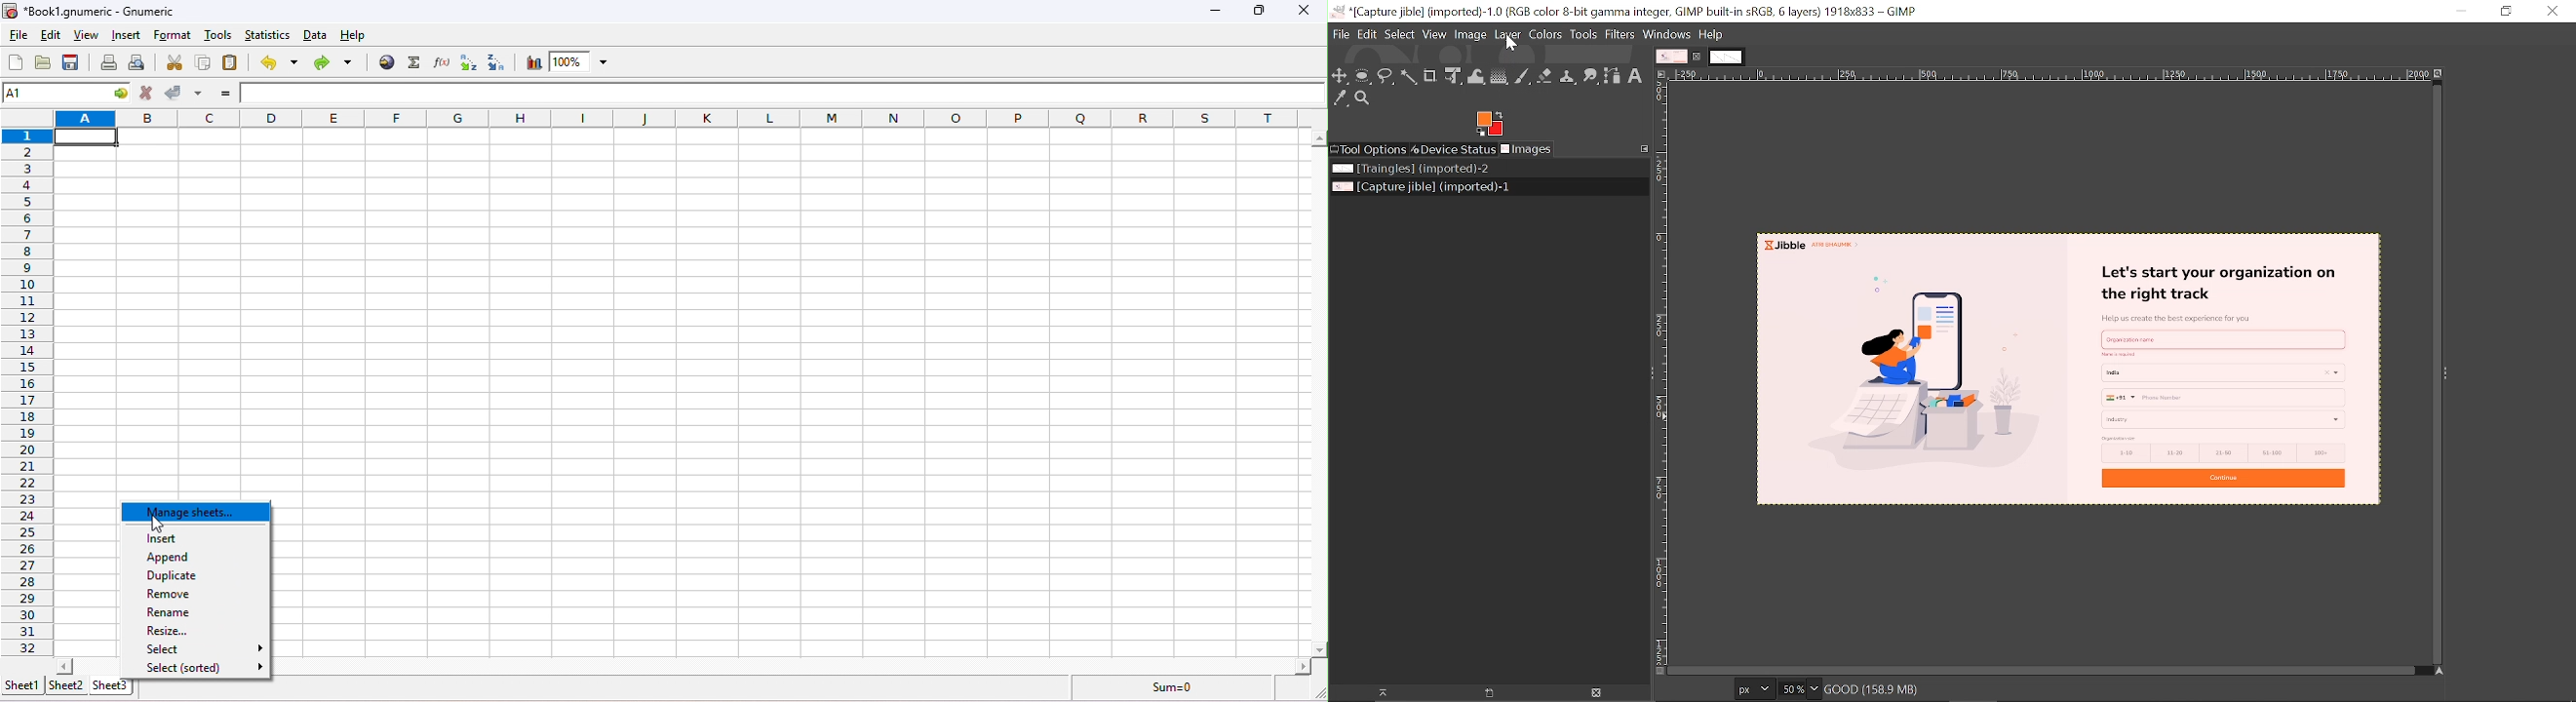 This screenshot has width=2576, height=728. Describe the element at coordinates (499, 61) in the screenshot. I see `sort descending order` at that location.